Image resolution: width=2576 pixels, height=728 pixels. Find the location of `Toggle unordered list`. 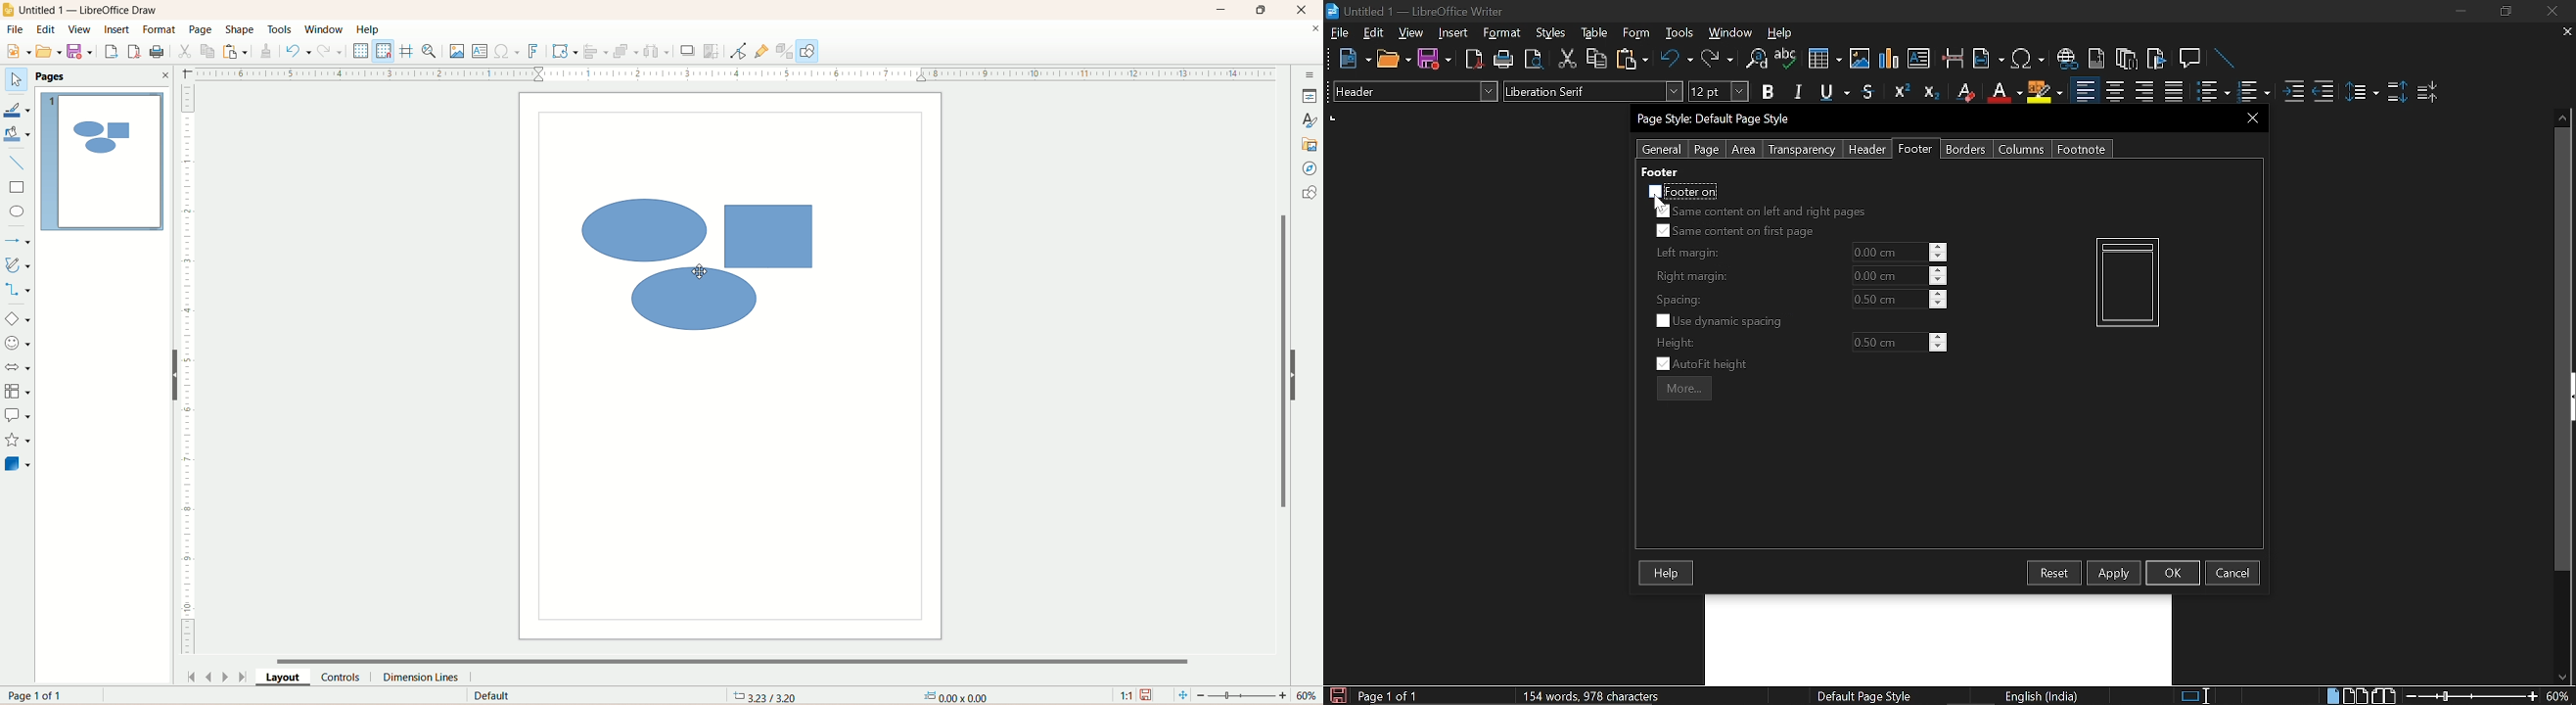

Toggle unordered list is located at coordinates (2252, 92).